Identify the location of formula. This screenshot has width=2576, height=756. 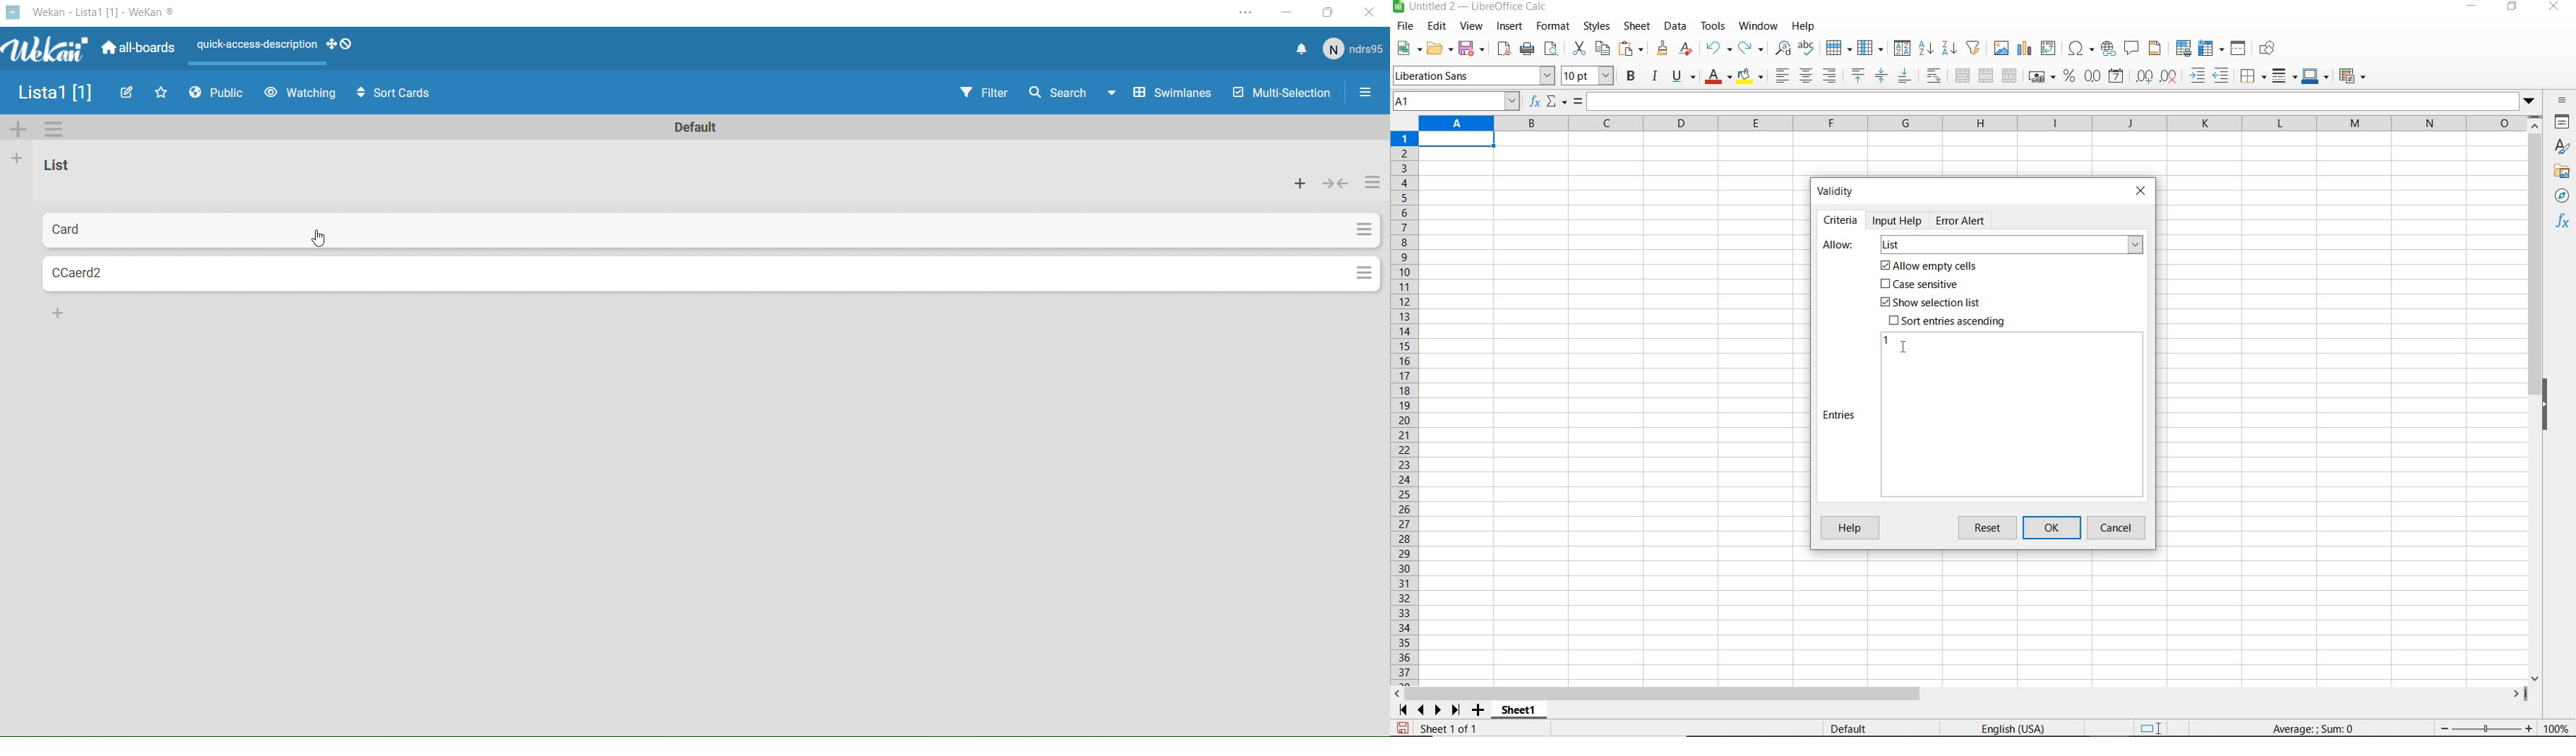
(1578, 102).